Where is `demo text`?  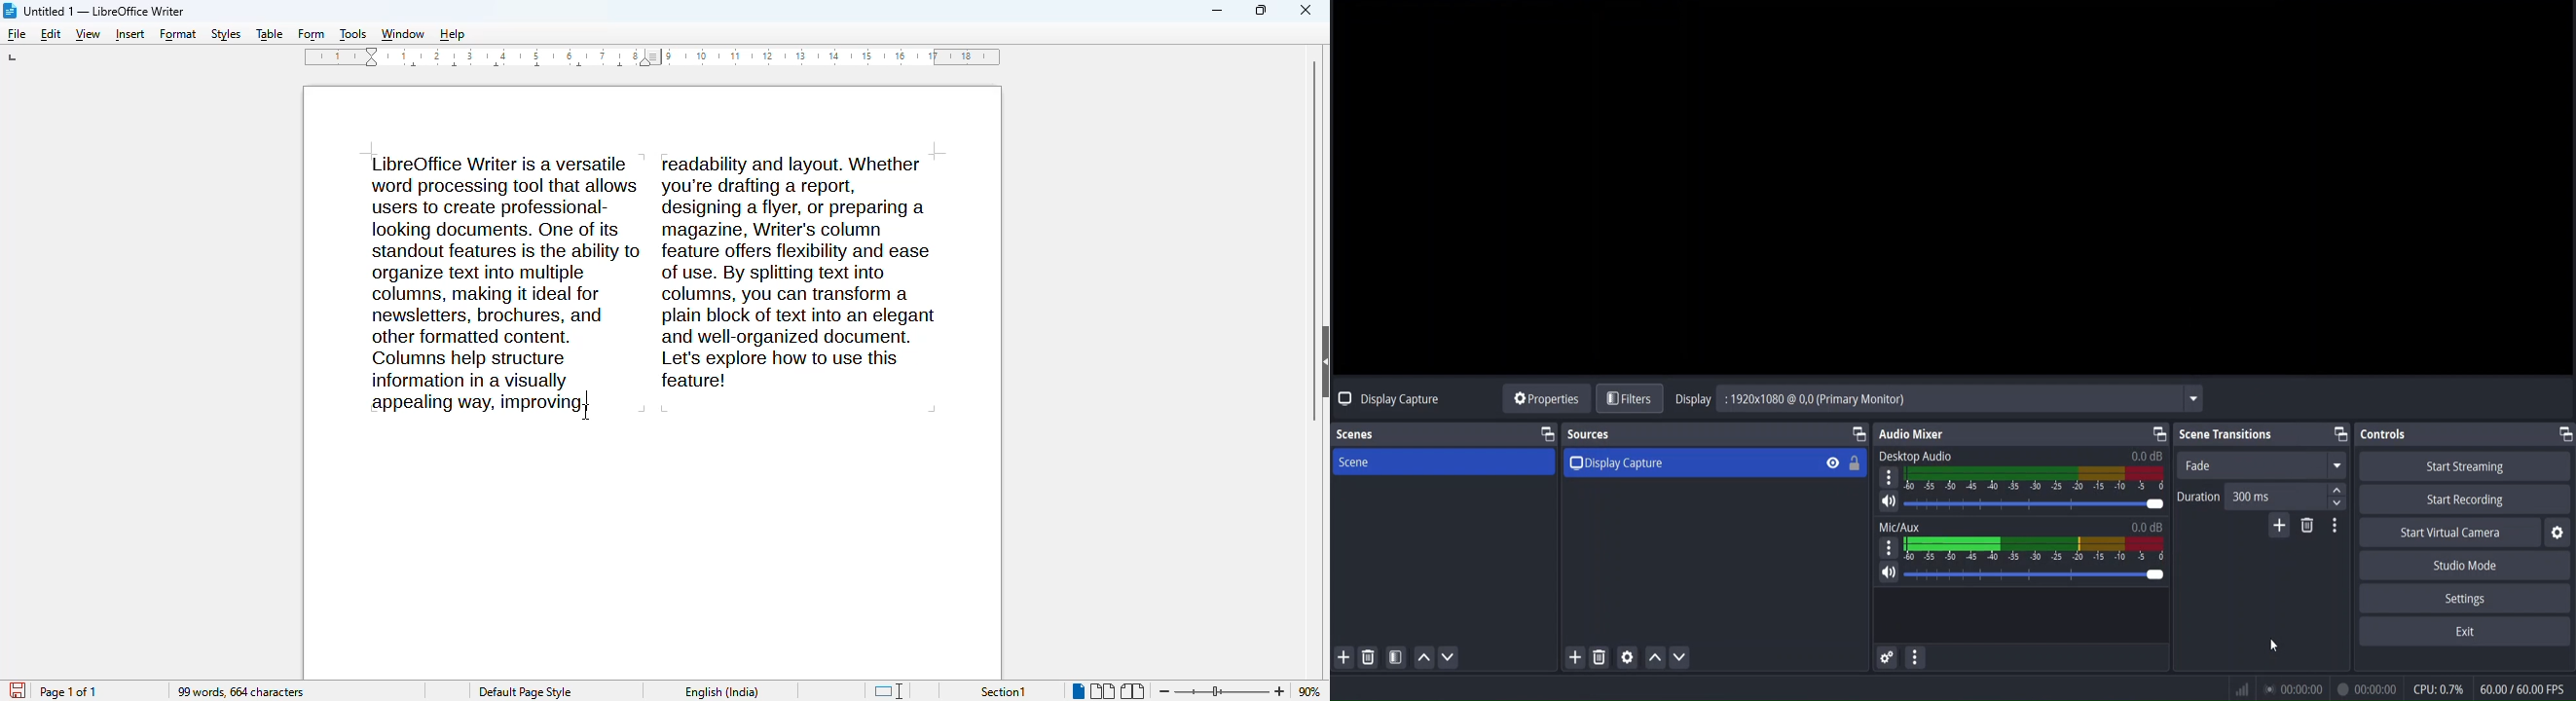 demo text is located at coordinates (471, 402).